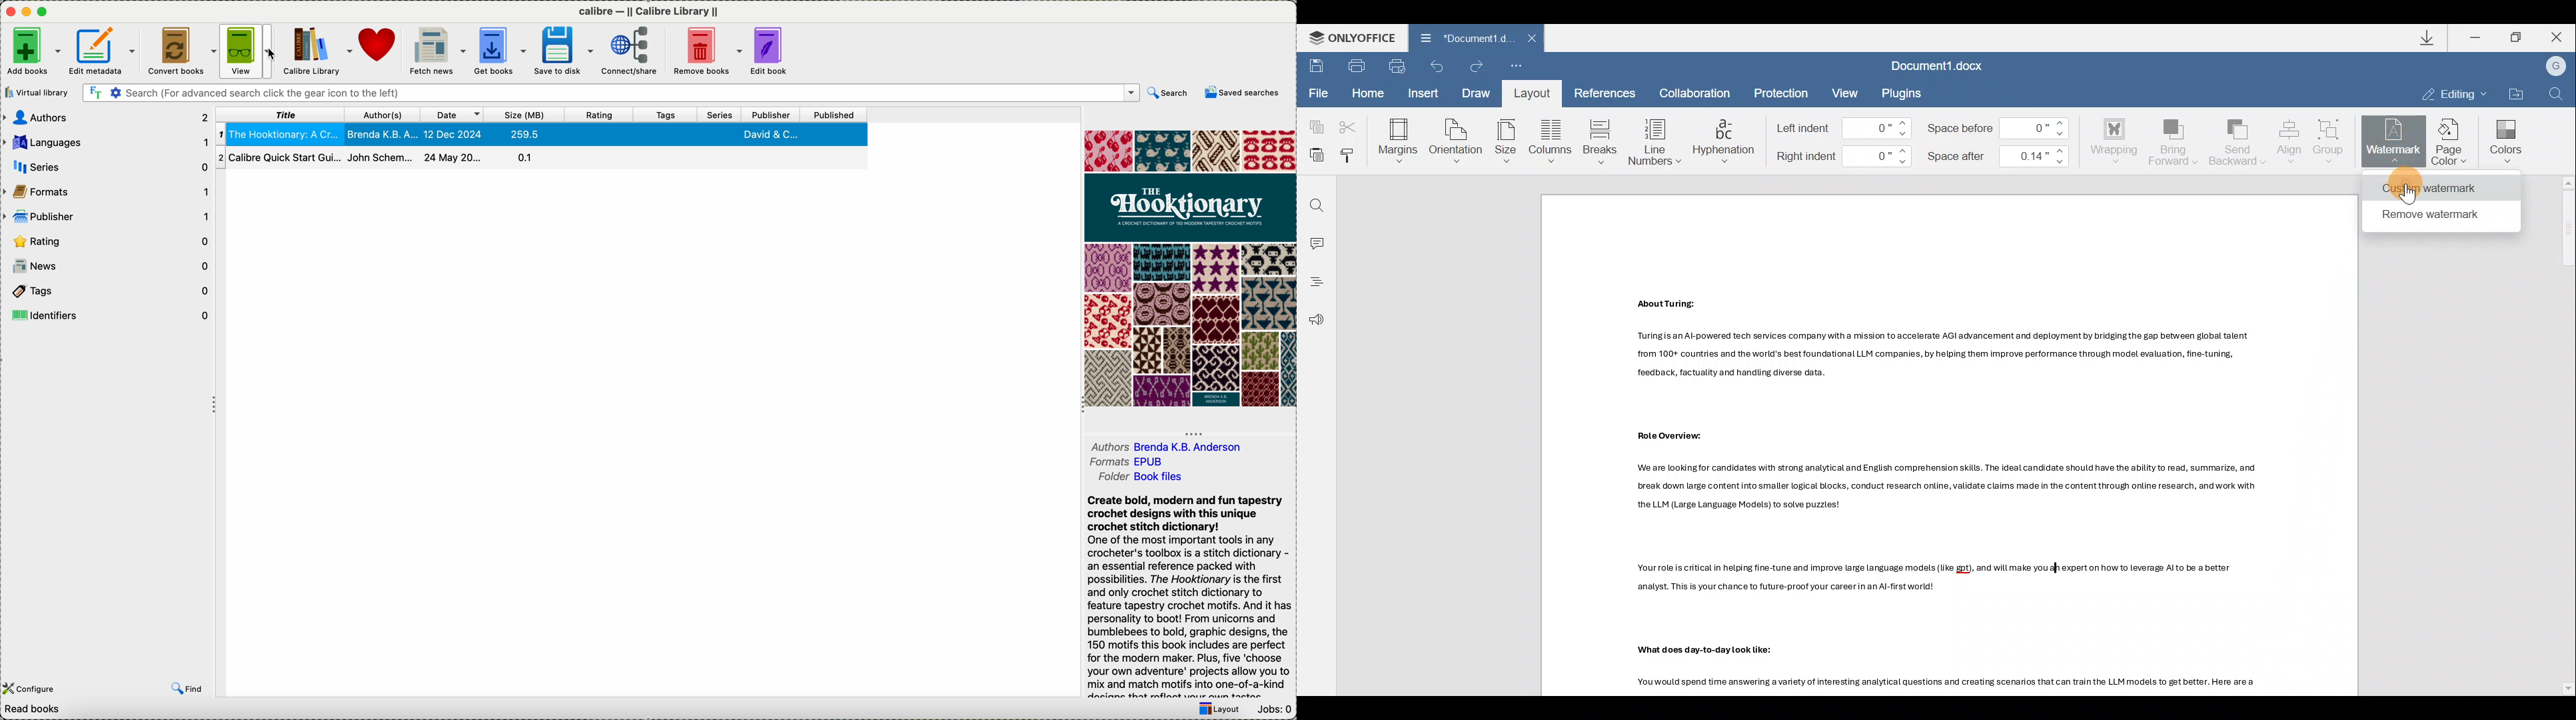  I want to click on layout, so click(1216, 710).